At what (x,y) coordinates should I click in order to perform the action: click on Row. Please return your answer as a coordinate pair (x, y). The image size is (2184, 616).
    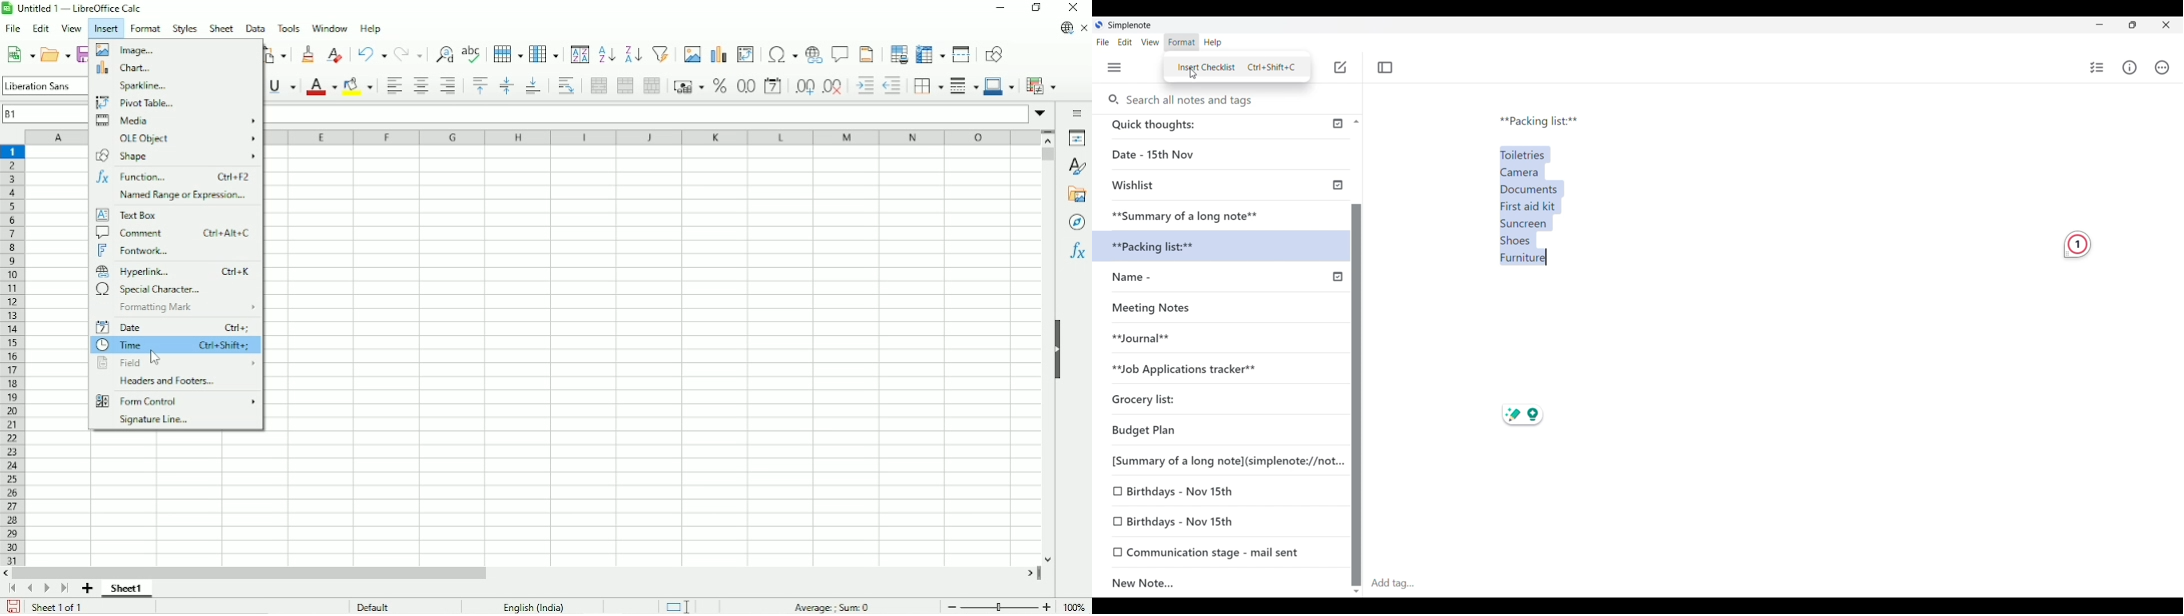
    Looking at the image, I should click on (507, 54).